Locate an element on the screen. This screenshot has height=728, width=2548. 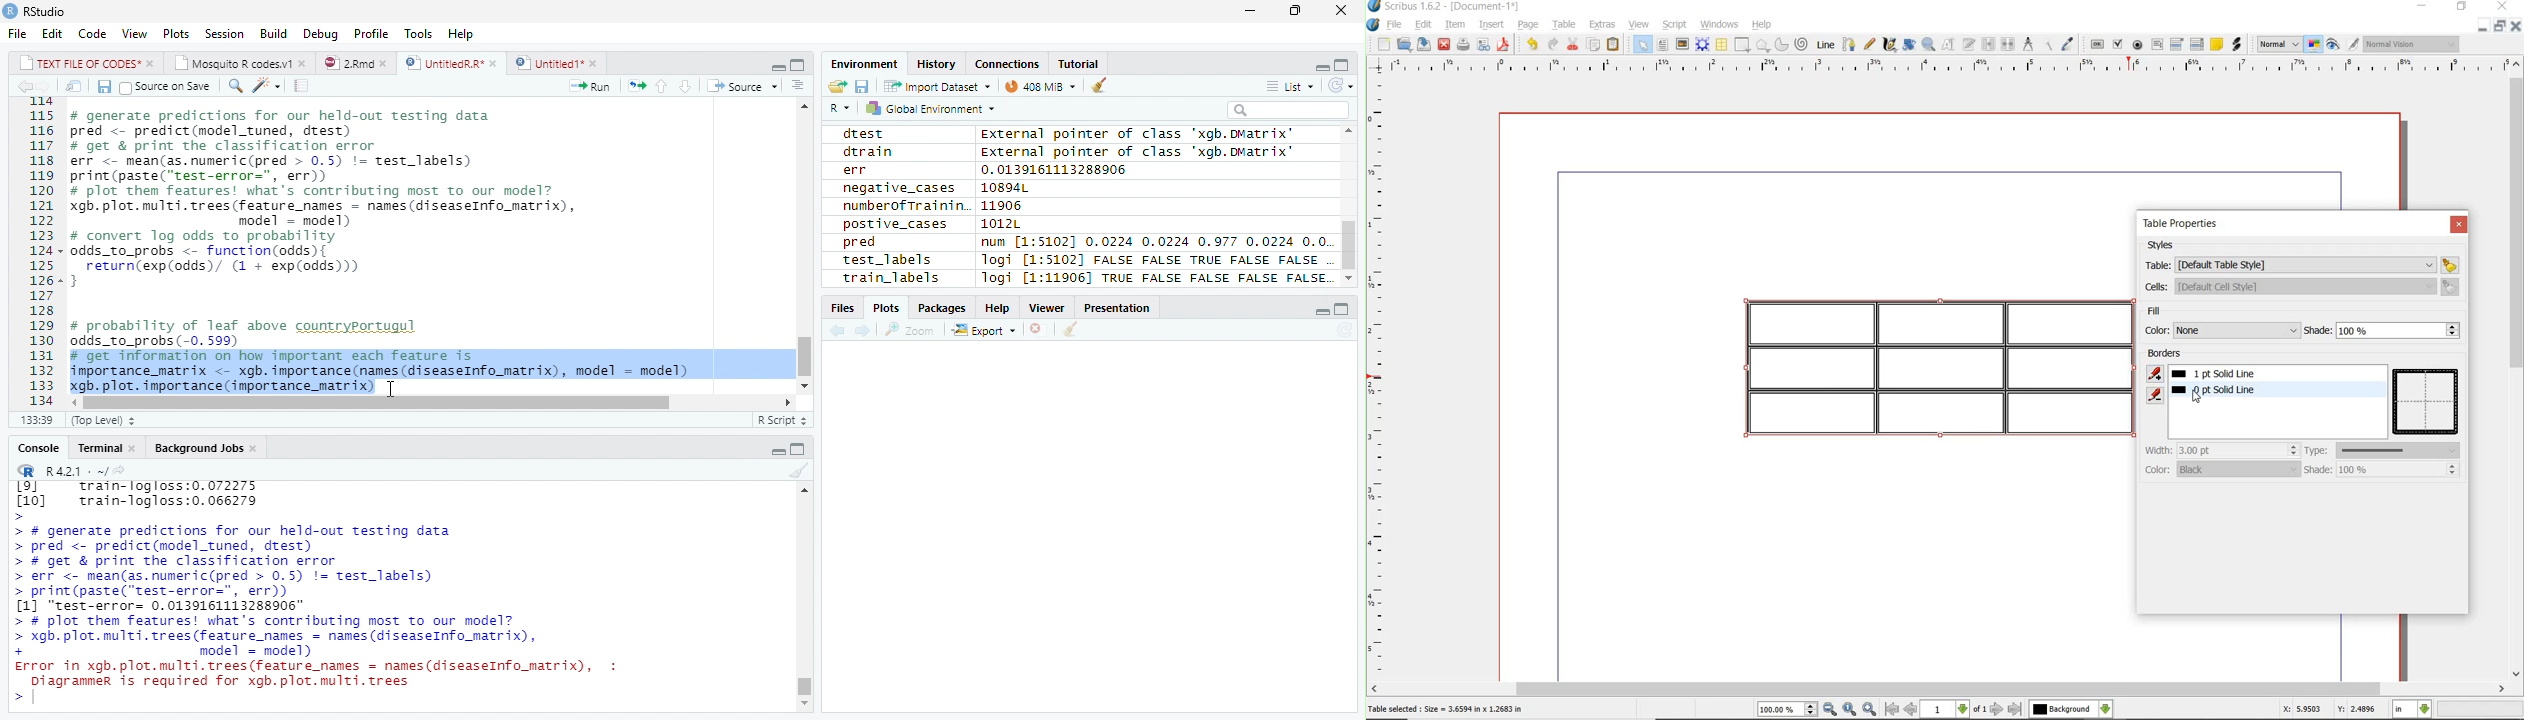
Build is located at coordinates (274, 34).